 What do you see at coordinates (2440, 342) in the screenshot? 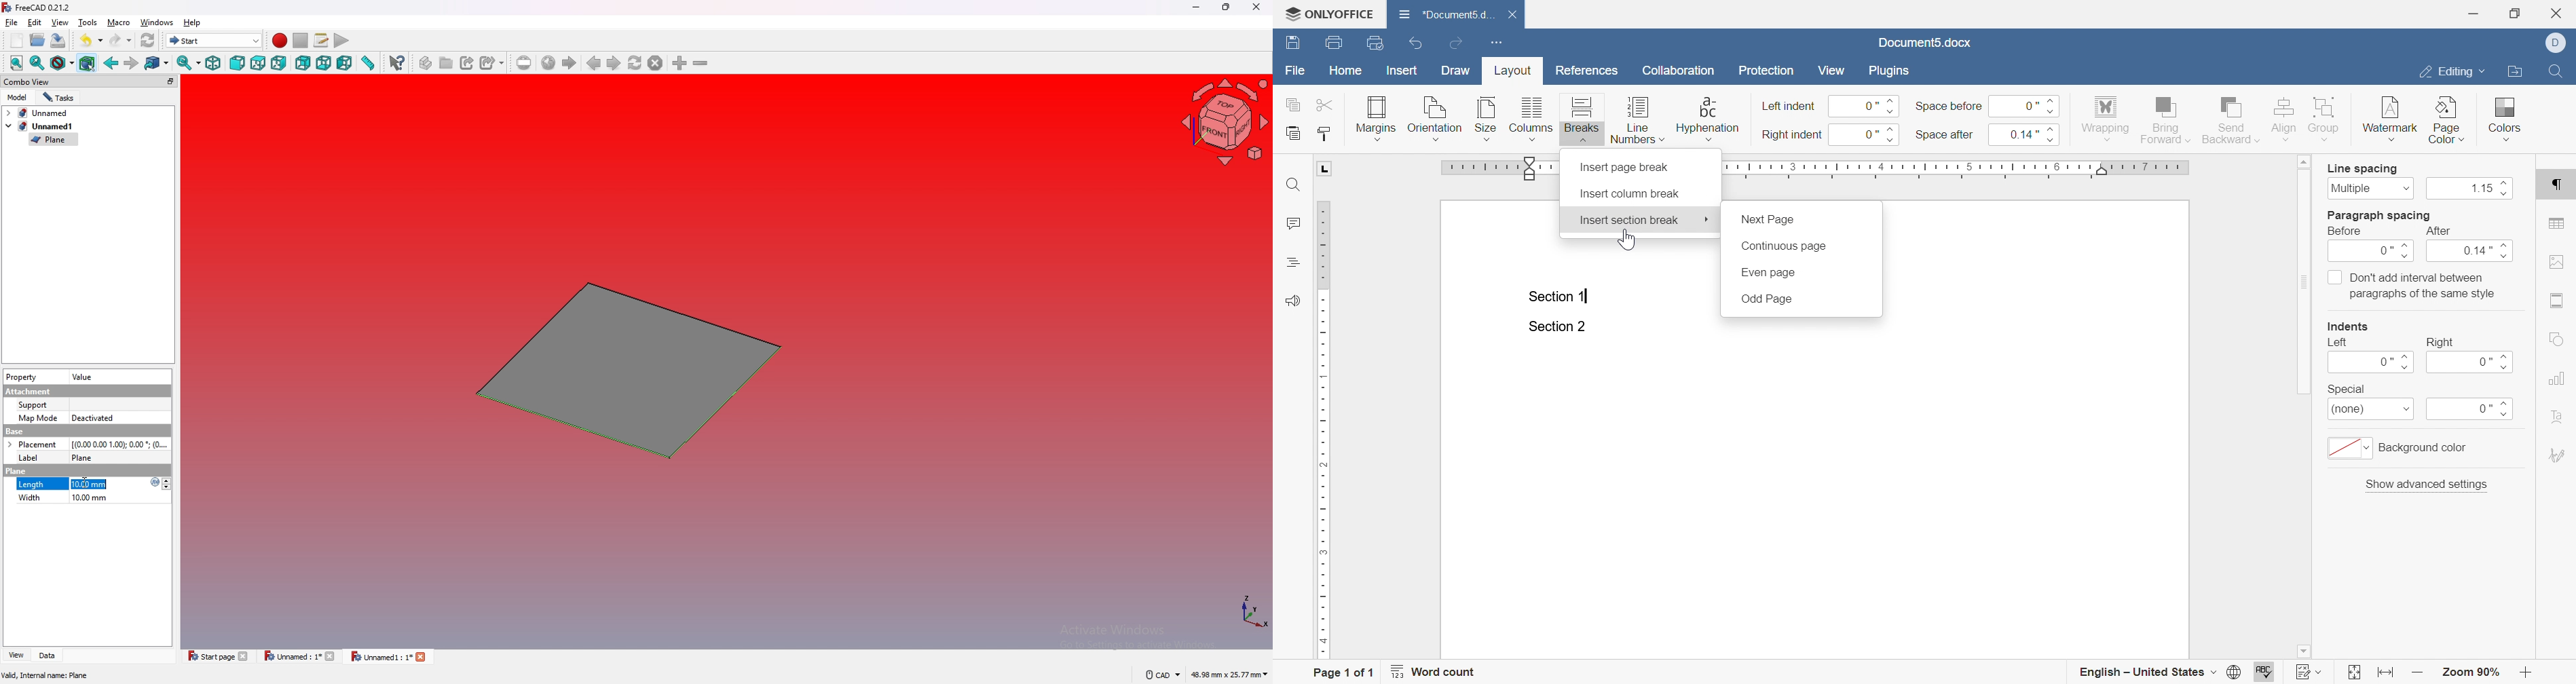
I see `right` at bounding box center [2440, 342].